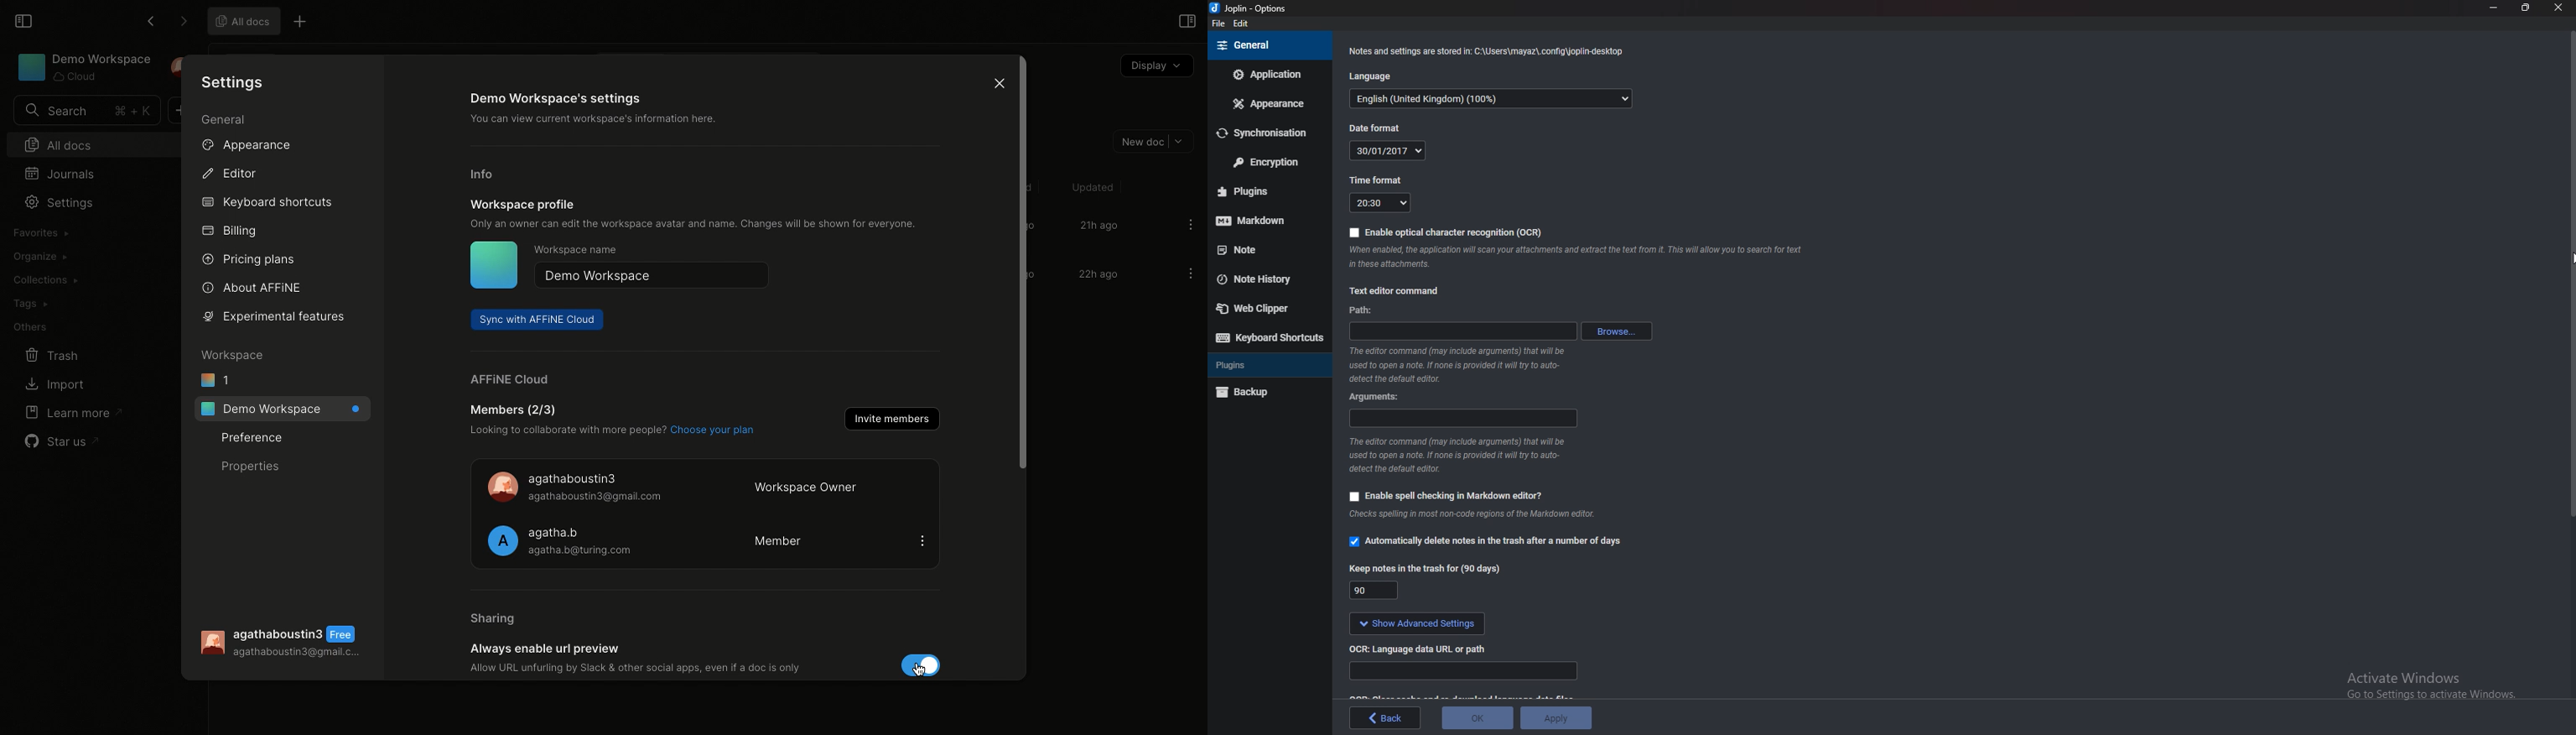 The height and width of the screenshot is (756, 2576). I want to click on General, so click(1268, 46).